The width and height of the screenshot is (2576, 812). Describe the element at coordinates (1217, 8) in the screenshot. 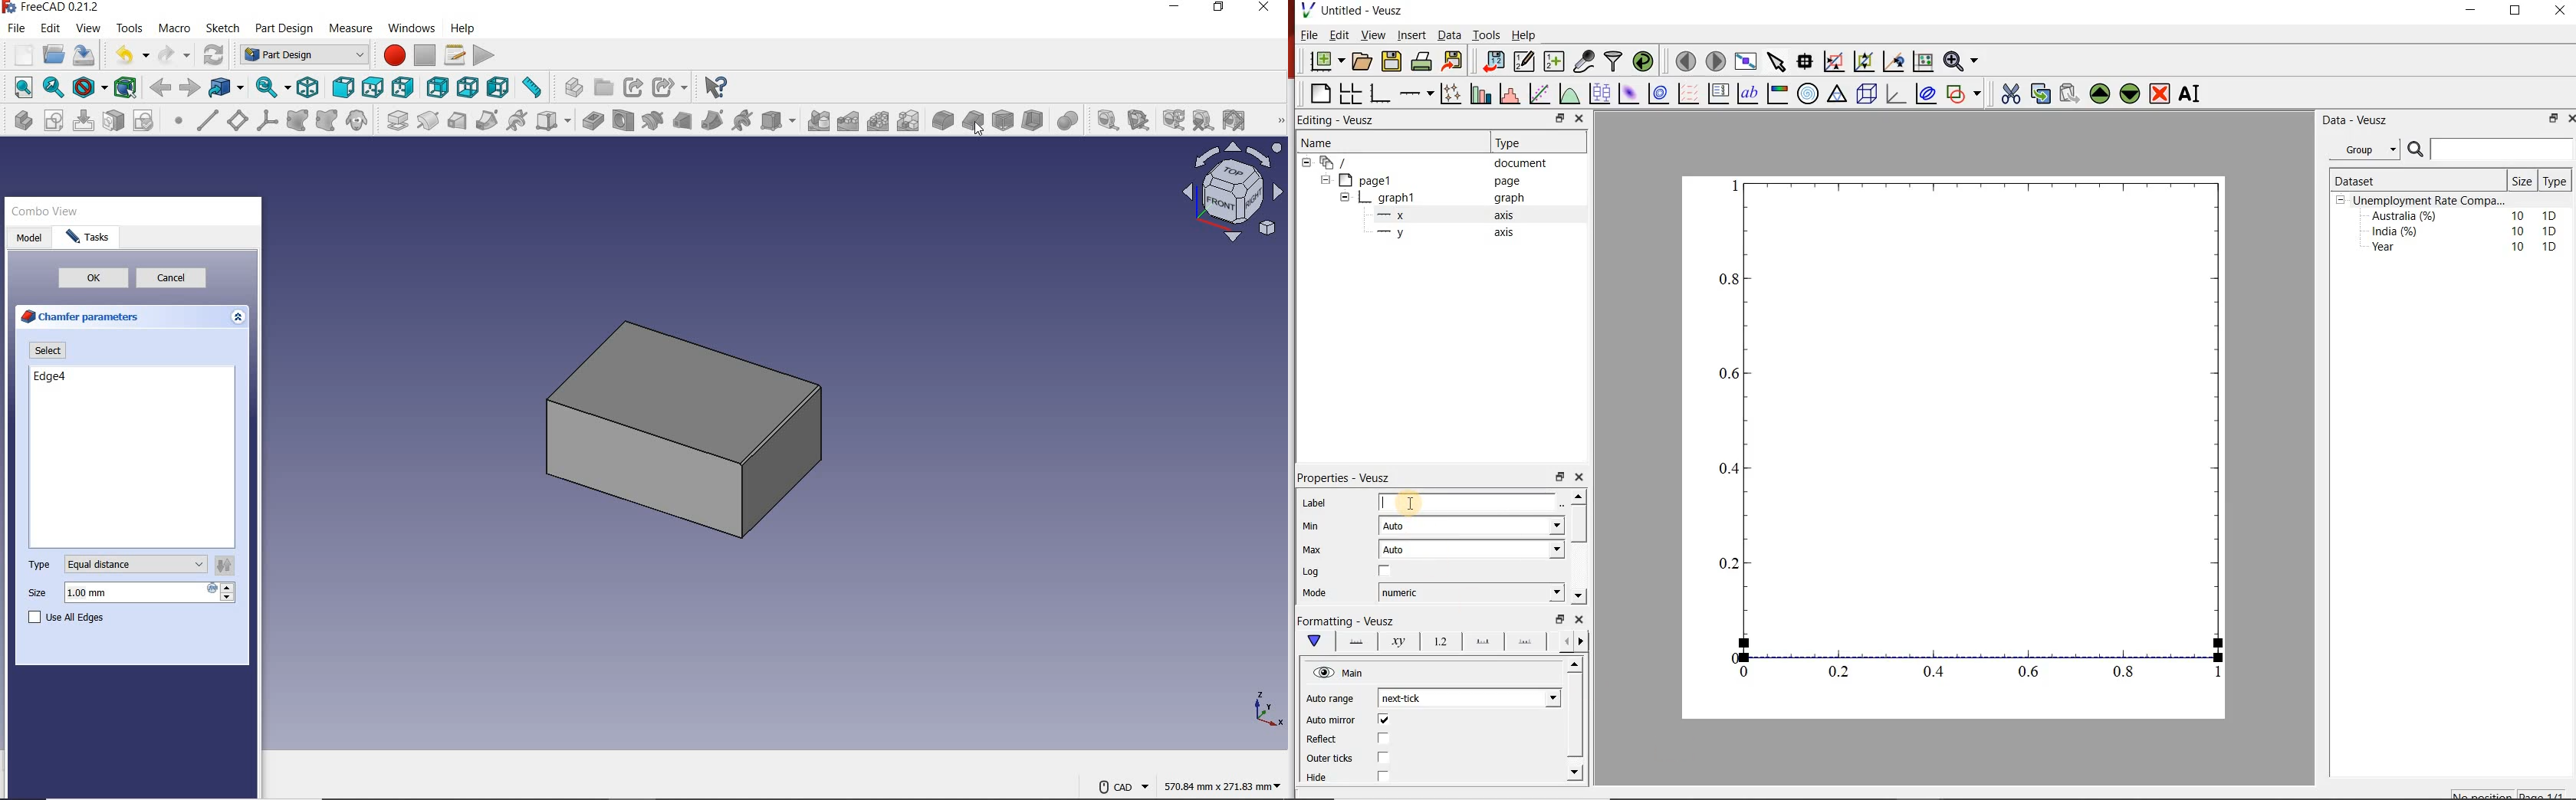

I see `restore down` at that location.